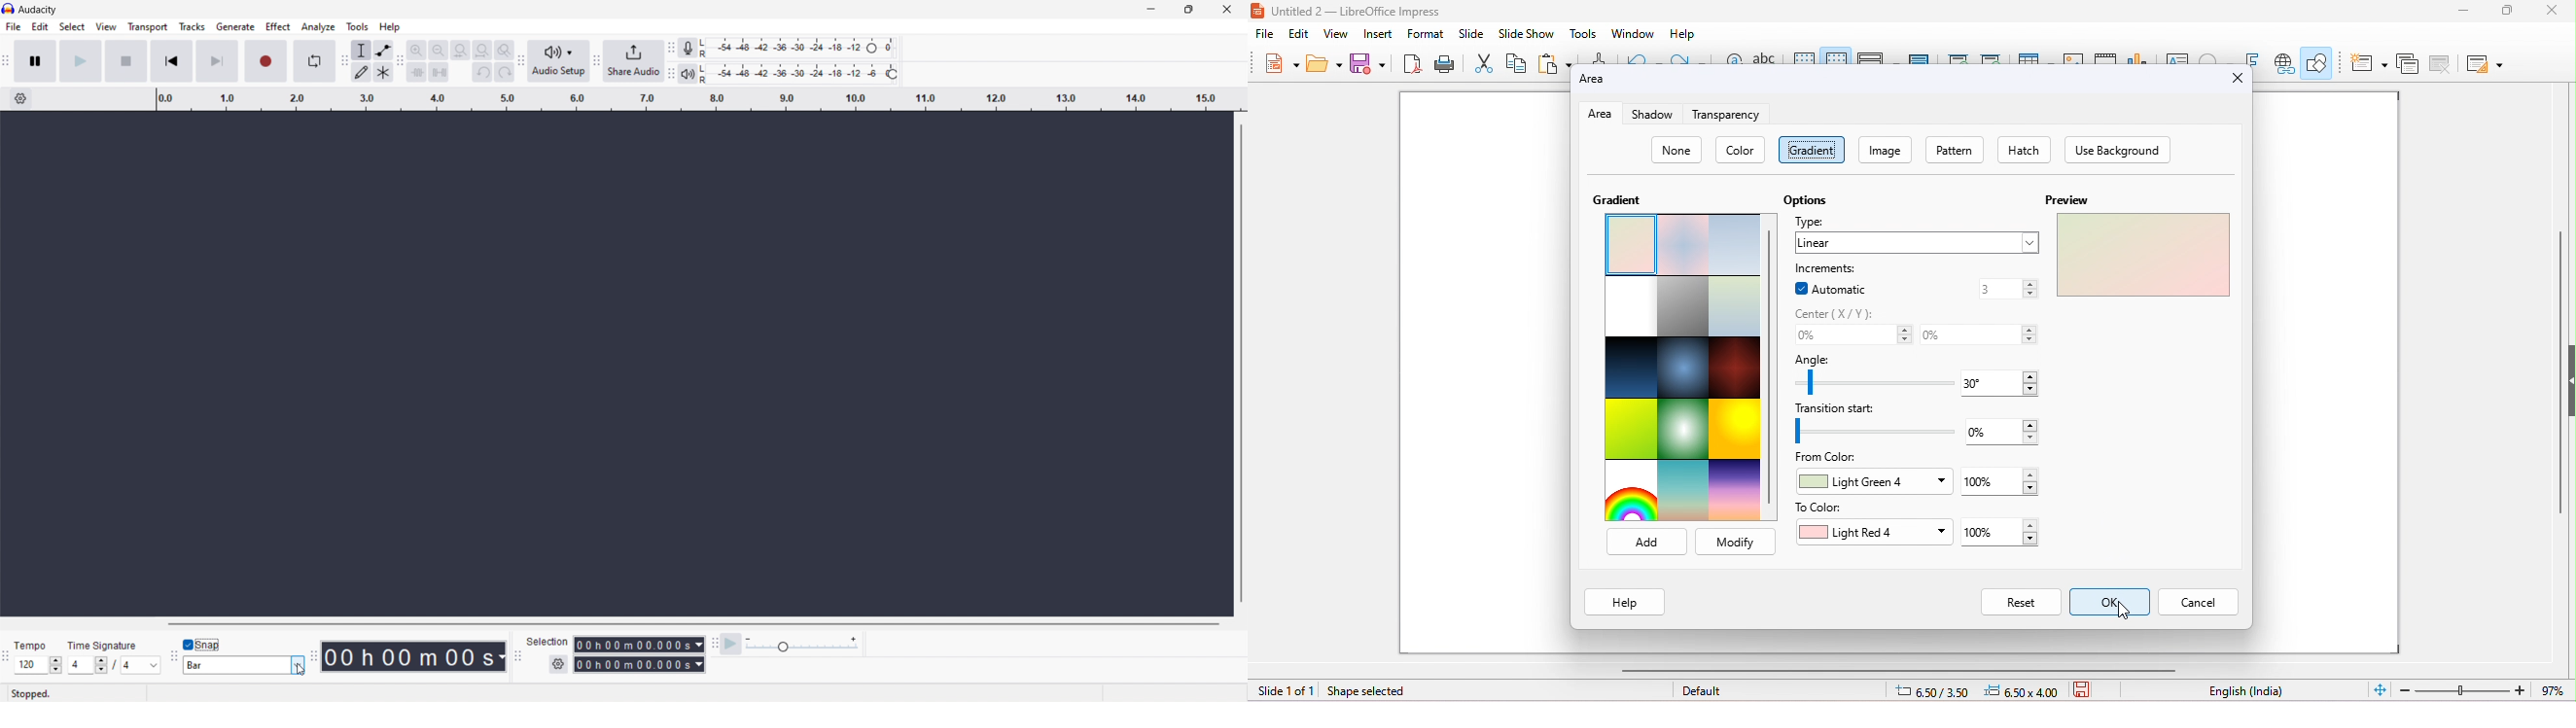 Image resolution: width=2576 pixels, height=728 pixels. What do you see at coordinates (2443, 66) in the screenshot?
I see `delete slide` at bounding box center [2443, 66].